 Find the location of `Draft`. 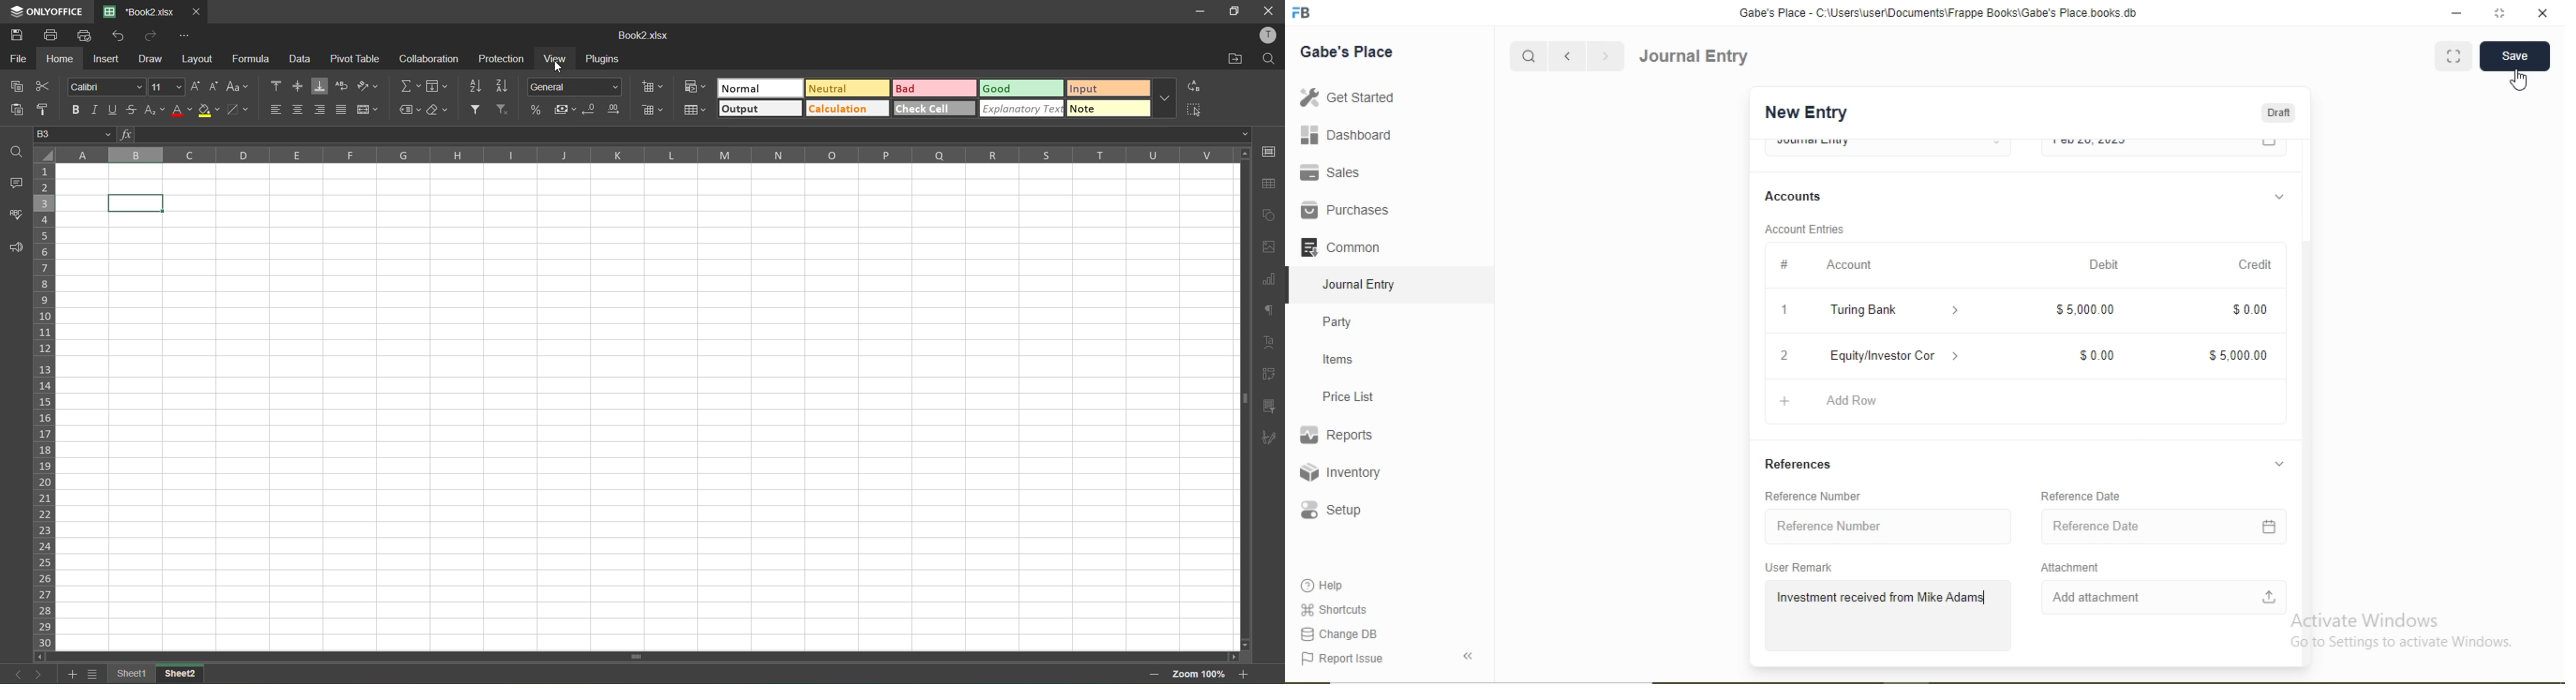

Draft is located at coordinates (2278, 114).